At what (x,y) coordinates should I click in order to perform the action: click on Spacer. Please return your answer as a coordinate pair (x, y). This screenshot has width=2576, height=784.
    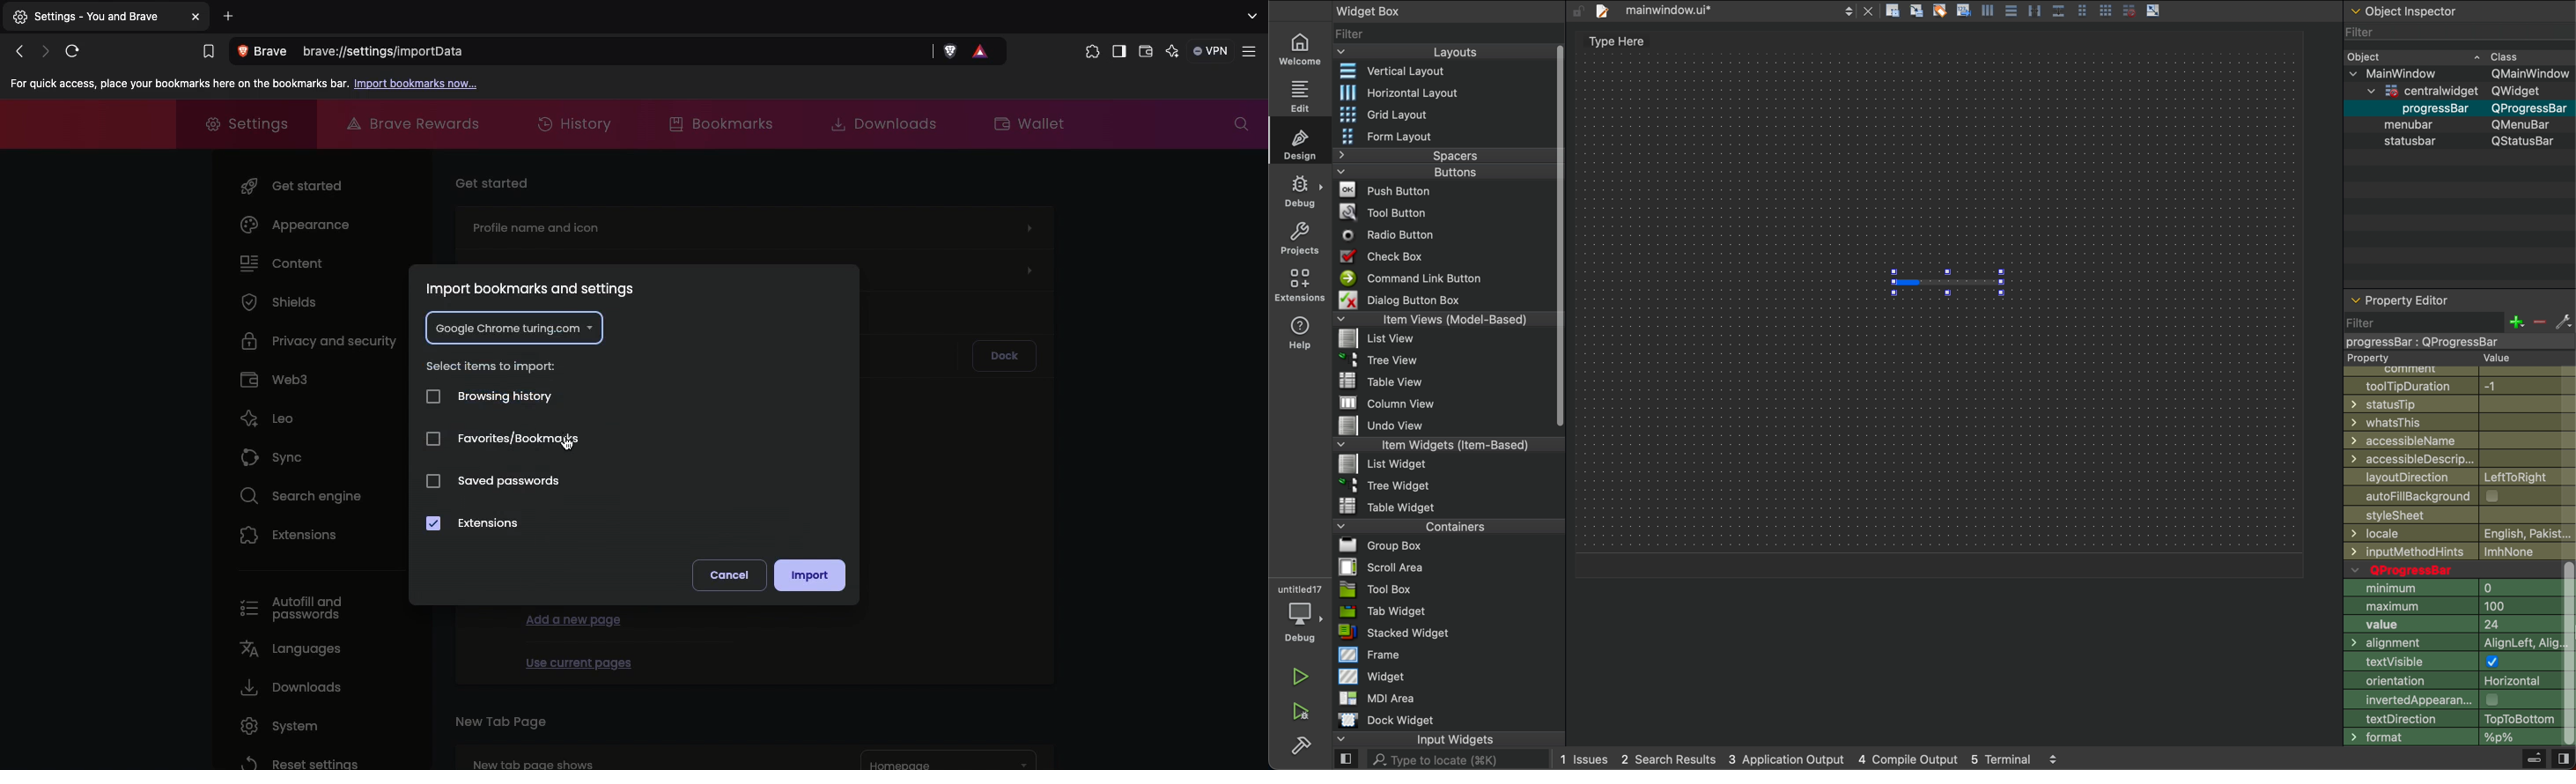
    Looking at the image, I should click on (1430, 155).